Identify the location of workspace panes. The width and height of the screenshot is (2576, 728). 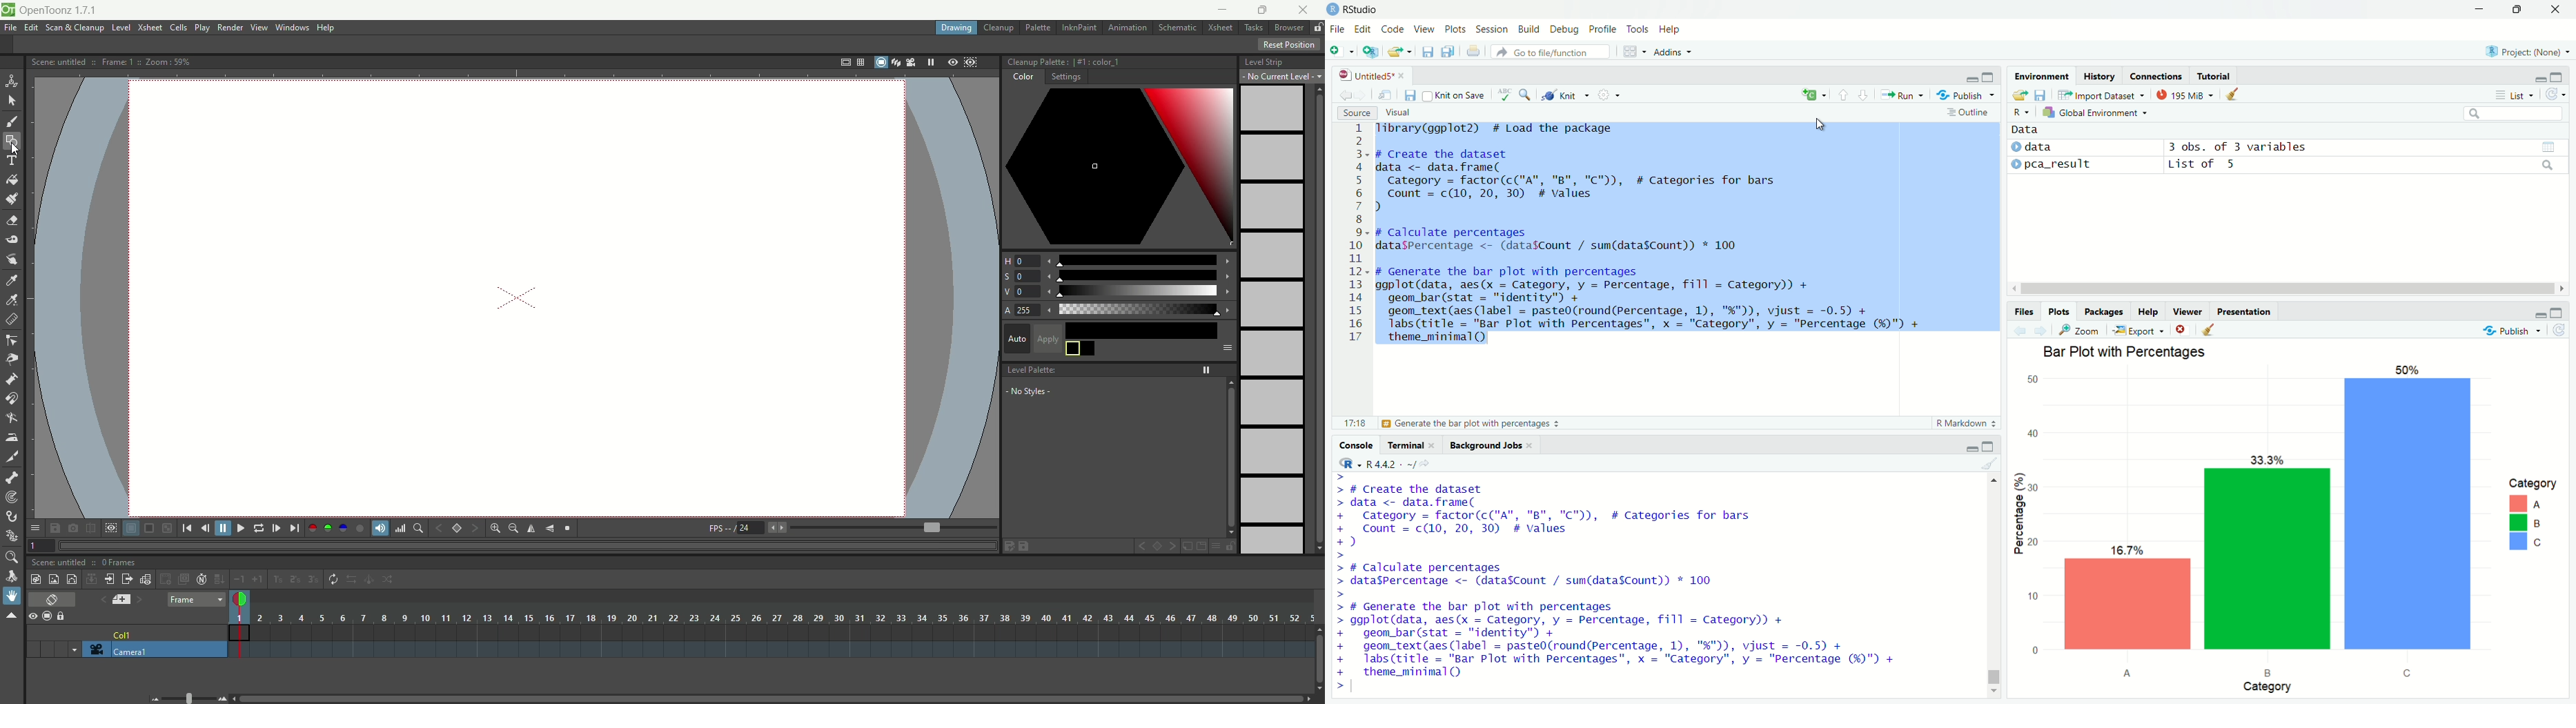
(1632, 51).